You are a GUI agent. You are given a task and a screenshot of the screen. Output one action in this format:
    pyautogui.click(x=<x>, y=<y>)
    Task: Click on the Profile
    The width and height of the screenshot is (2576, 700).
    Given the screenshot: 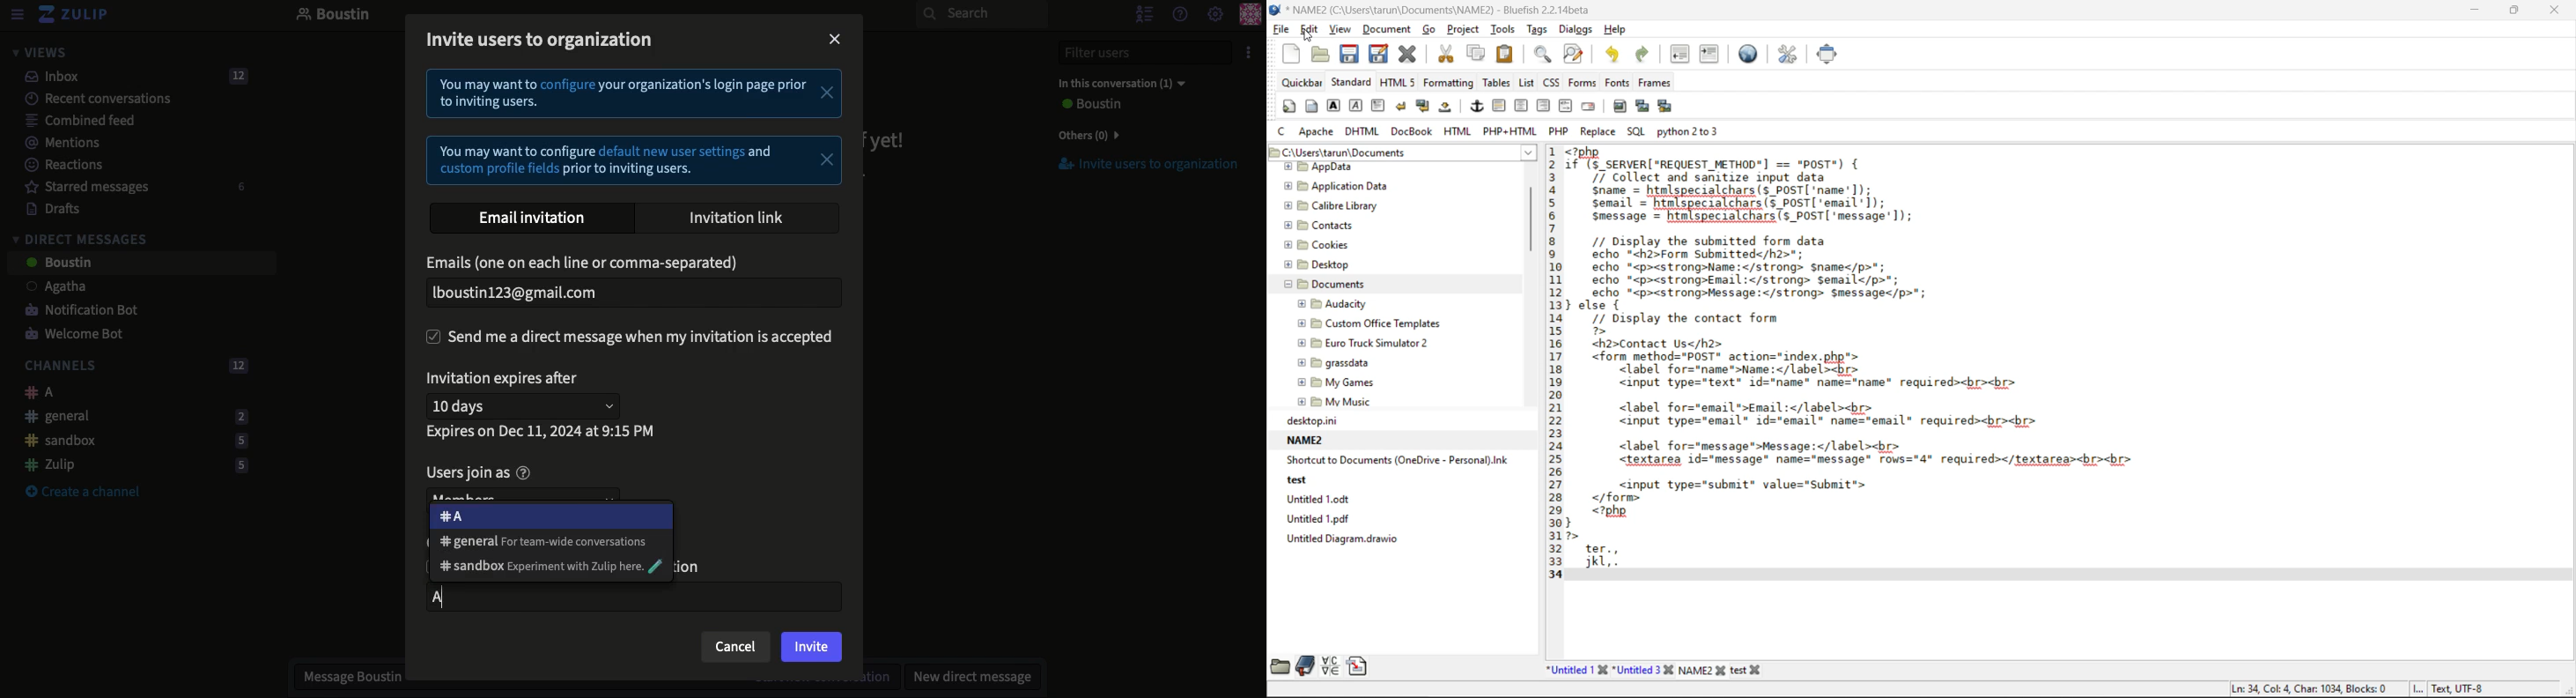 What is the action you would take?
    pyautogui.click(x=1250, y=16)
    